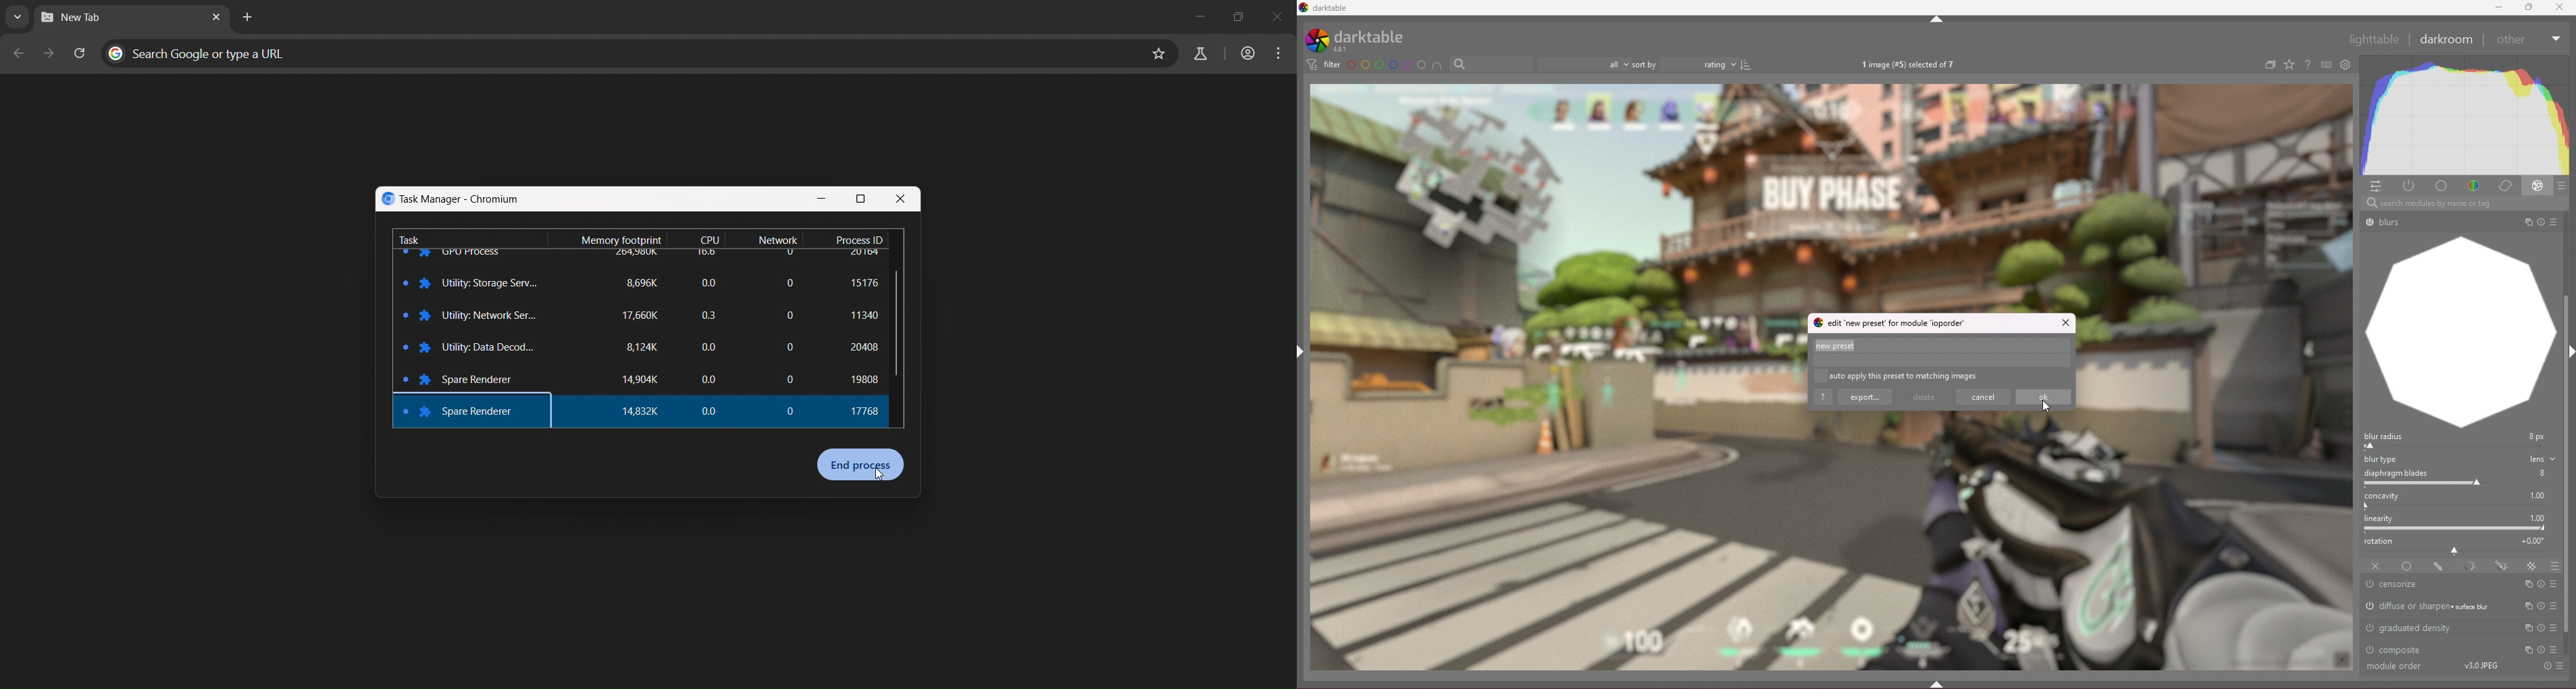  I want to click on 00, so click(715, 414).